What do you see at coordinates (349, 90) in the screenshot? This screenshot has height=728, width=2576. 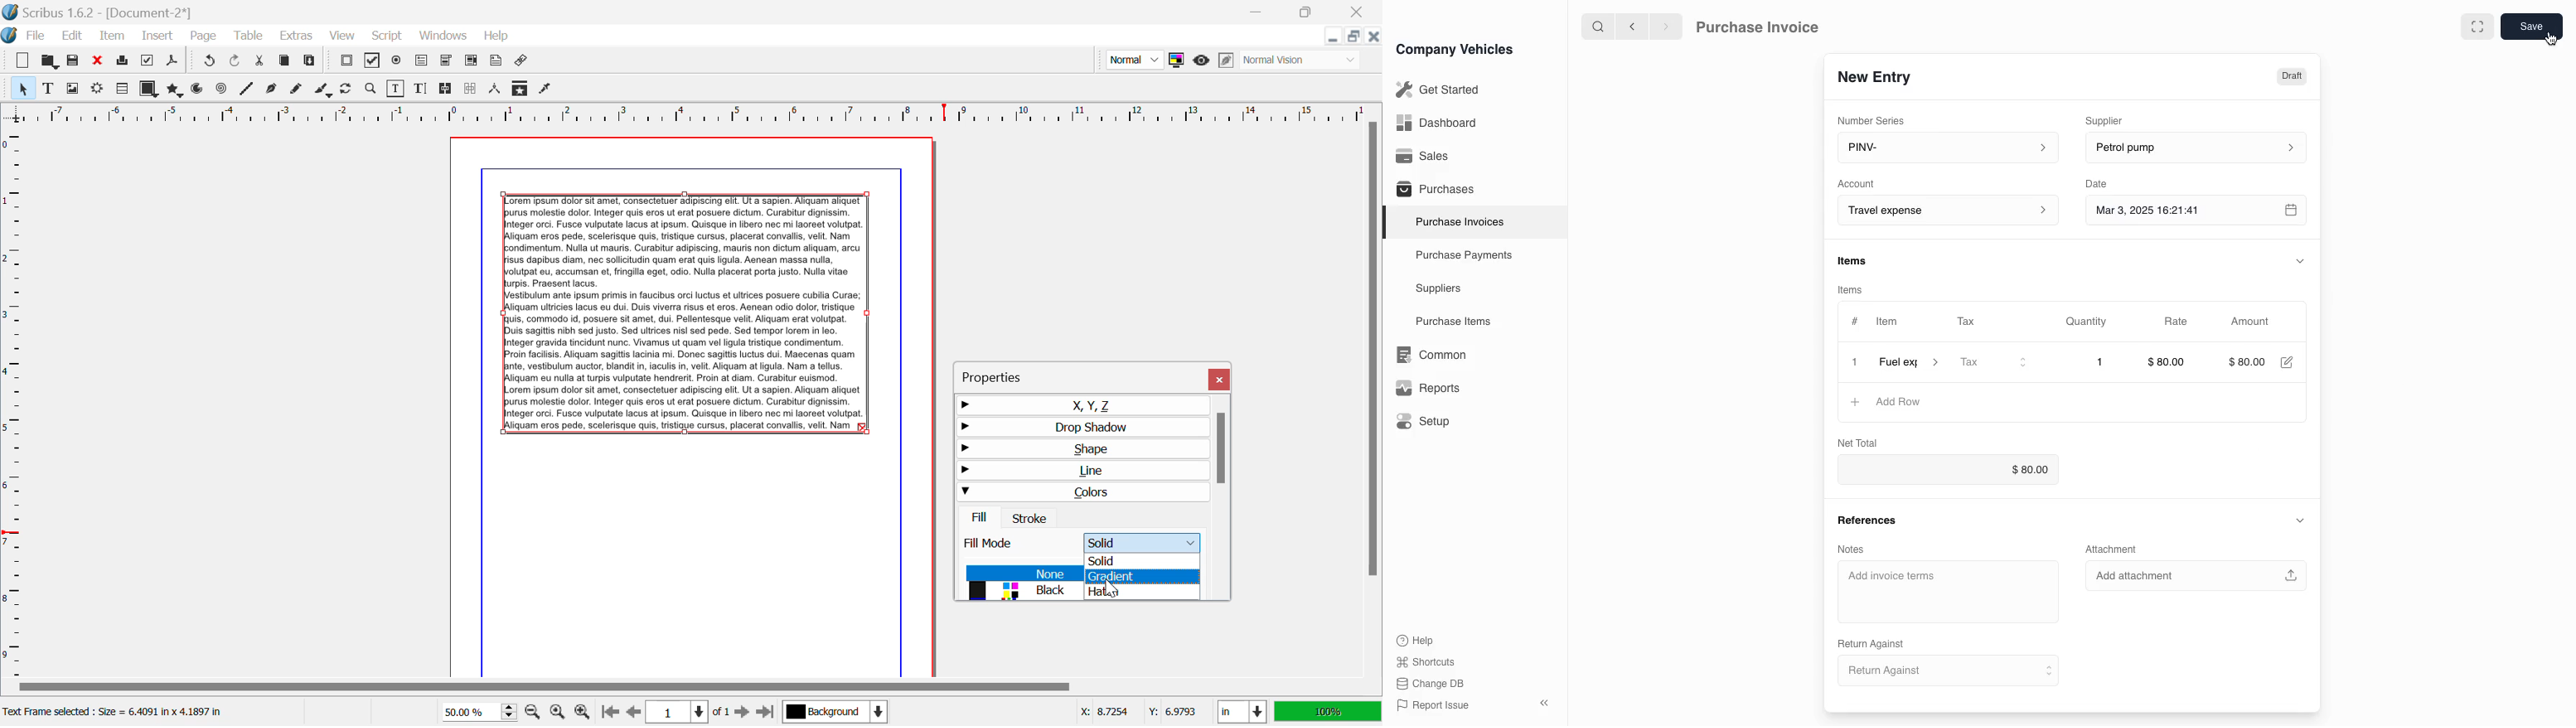 I see `Page Rotation` at bounding box center [349, 90].